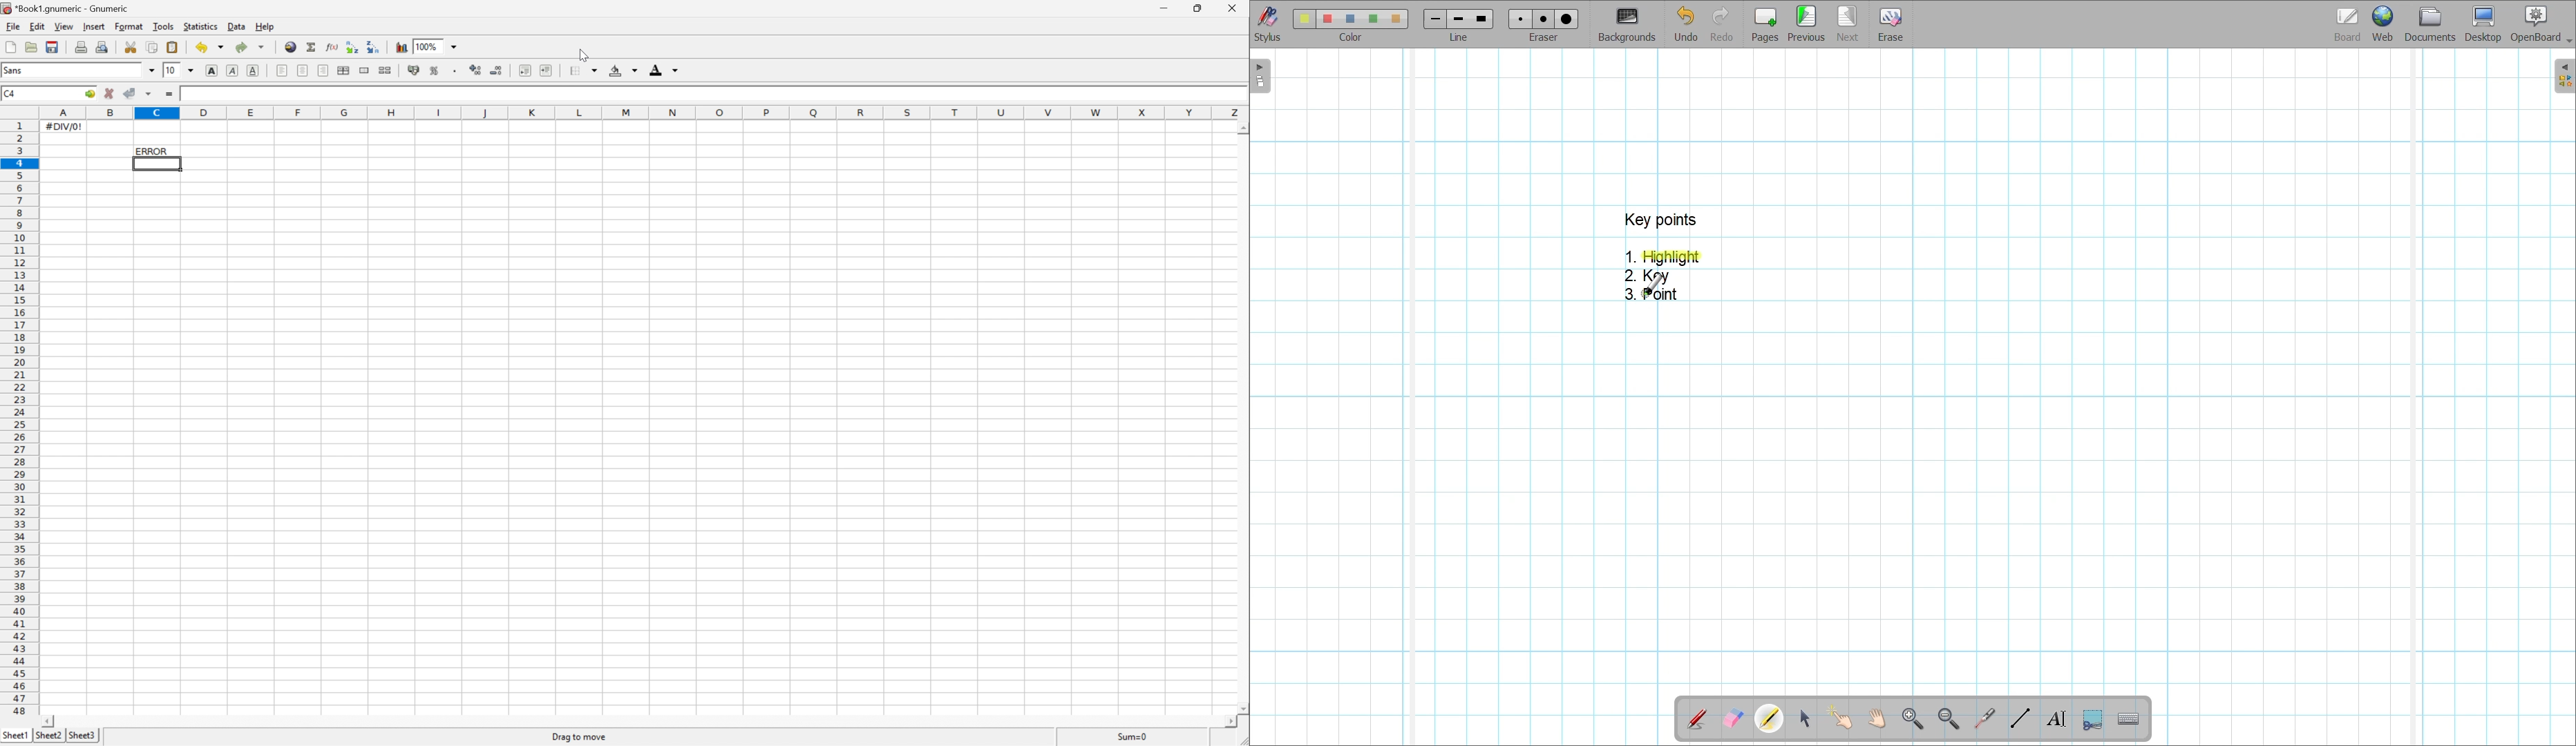 This screenshot has width=2576, height=756. I want to click on #DIV/0!, so click(65, 126).